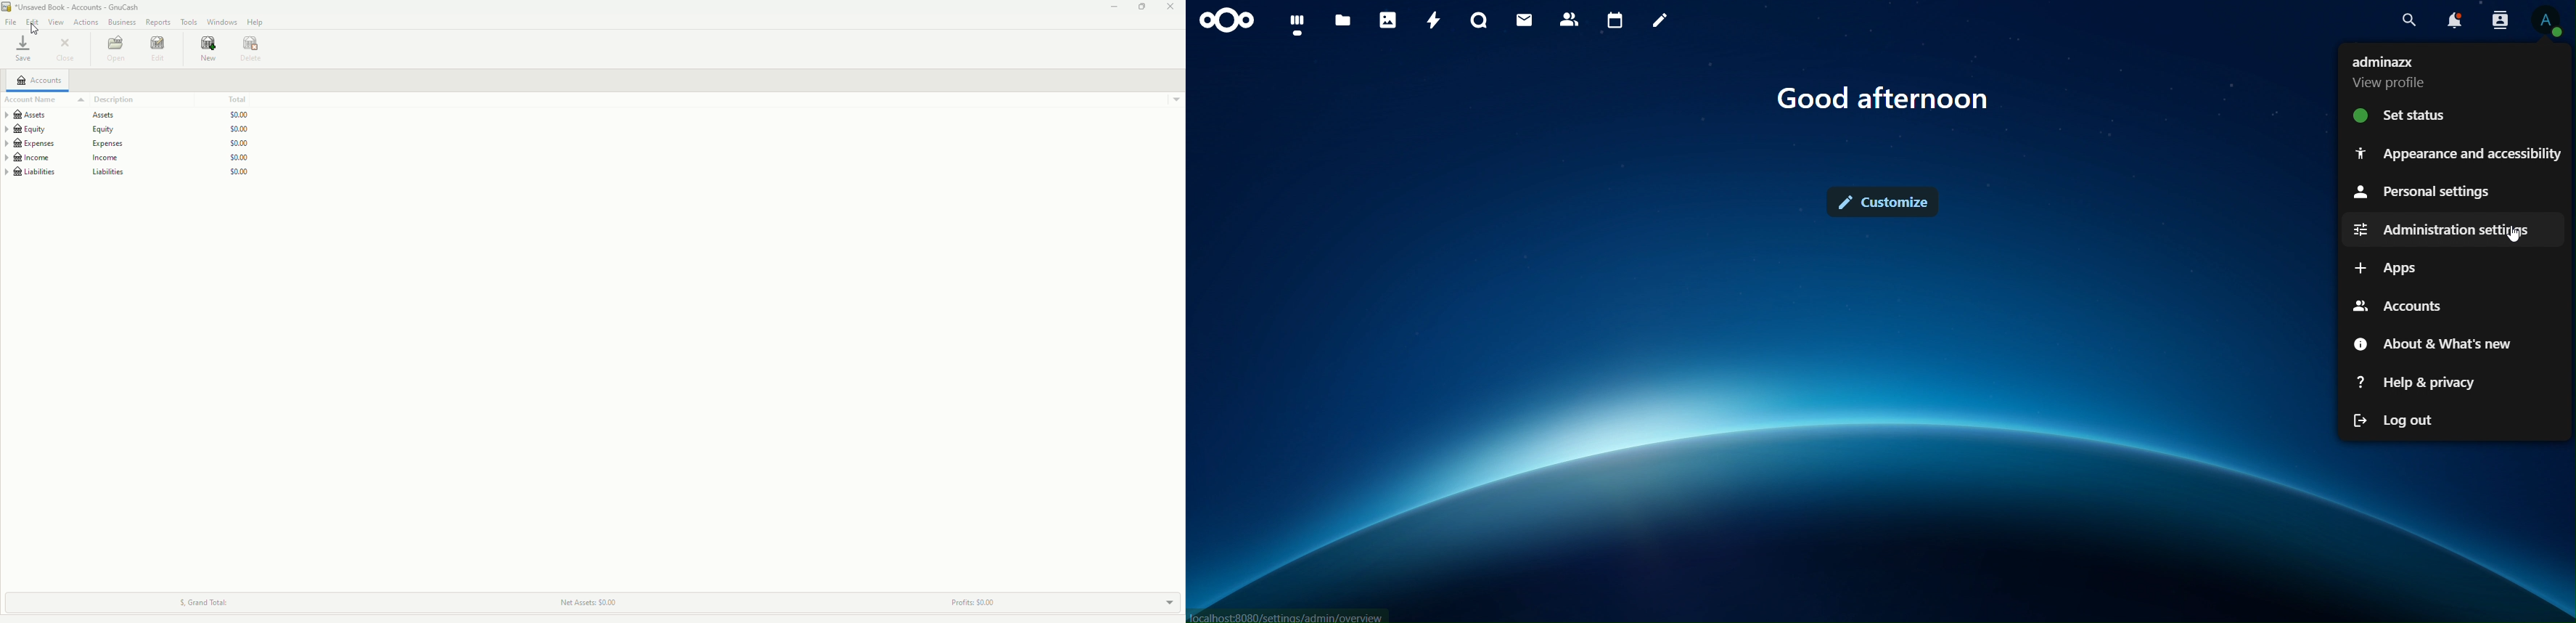  What do you see at coordinates (2452, 20) in the screenshot?
I see `notifications` at bounding box center [2452, 20].